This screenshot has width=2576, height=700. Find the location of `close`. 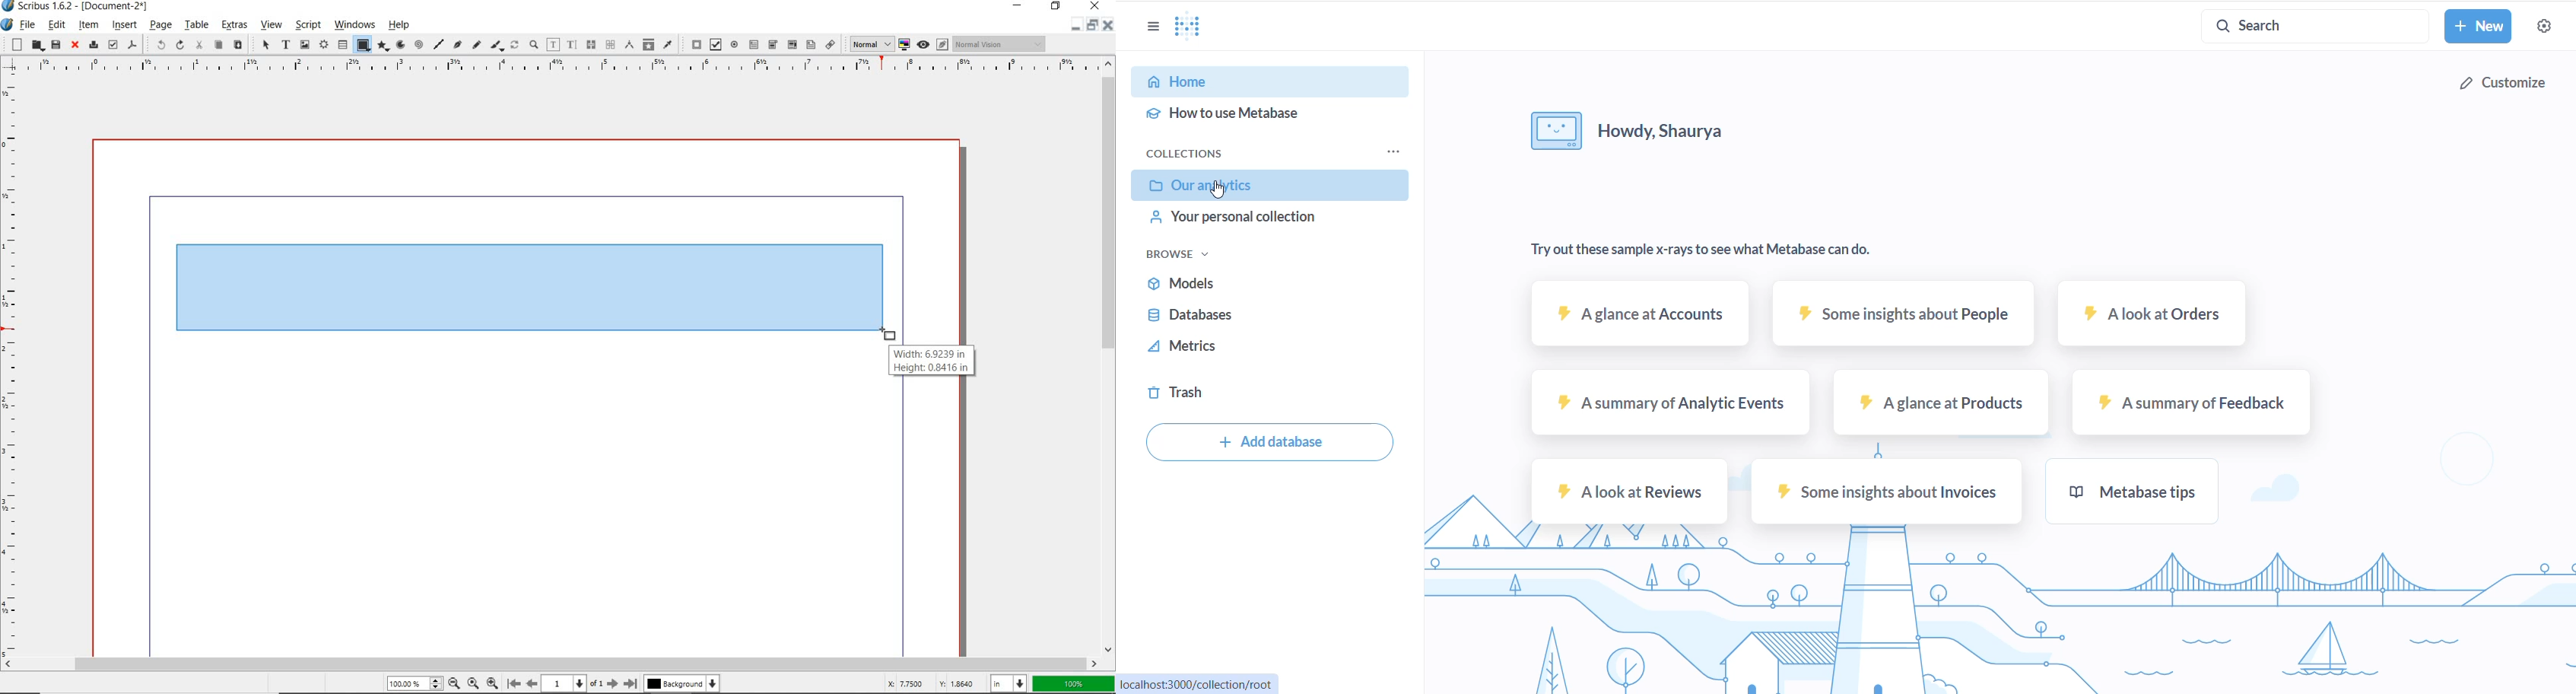

close is located at coordinates (76, 45).